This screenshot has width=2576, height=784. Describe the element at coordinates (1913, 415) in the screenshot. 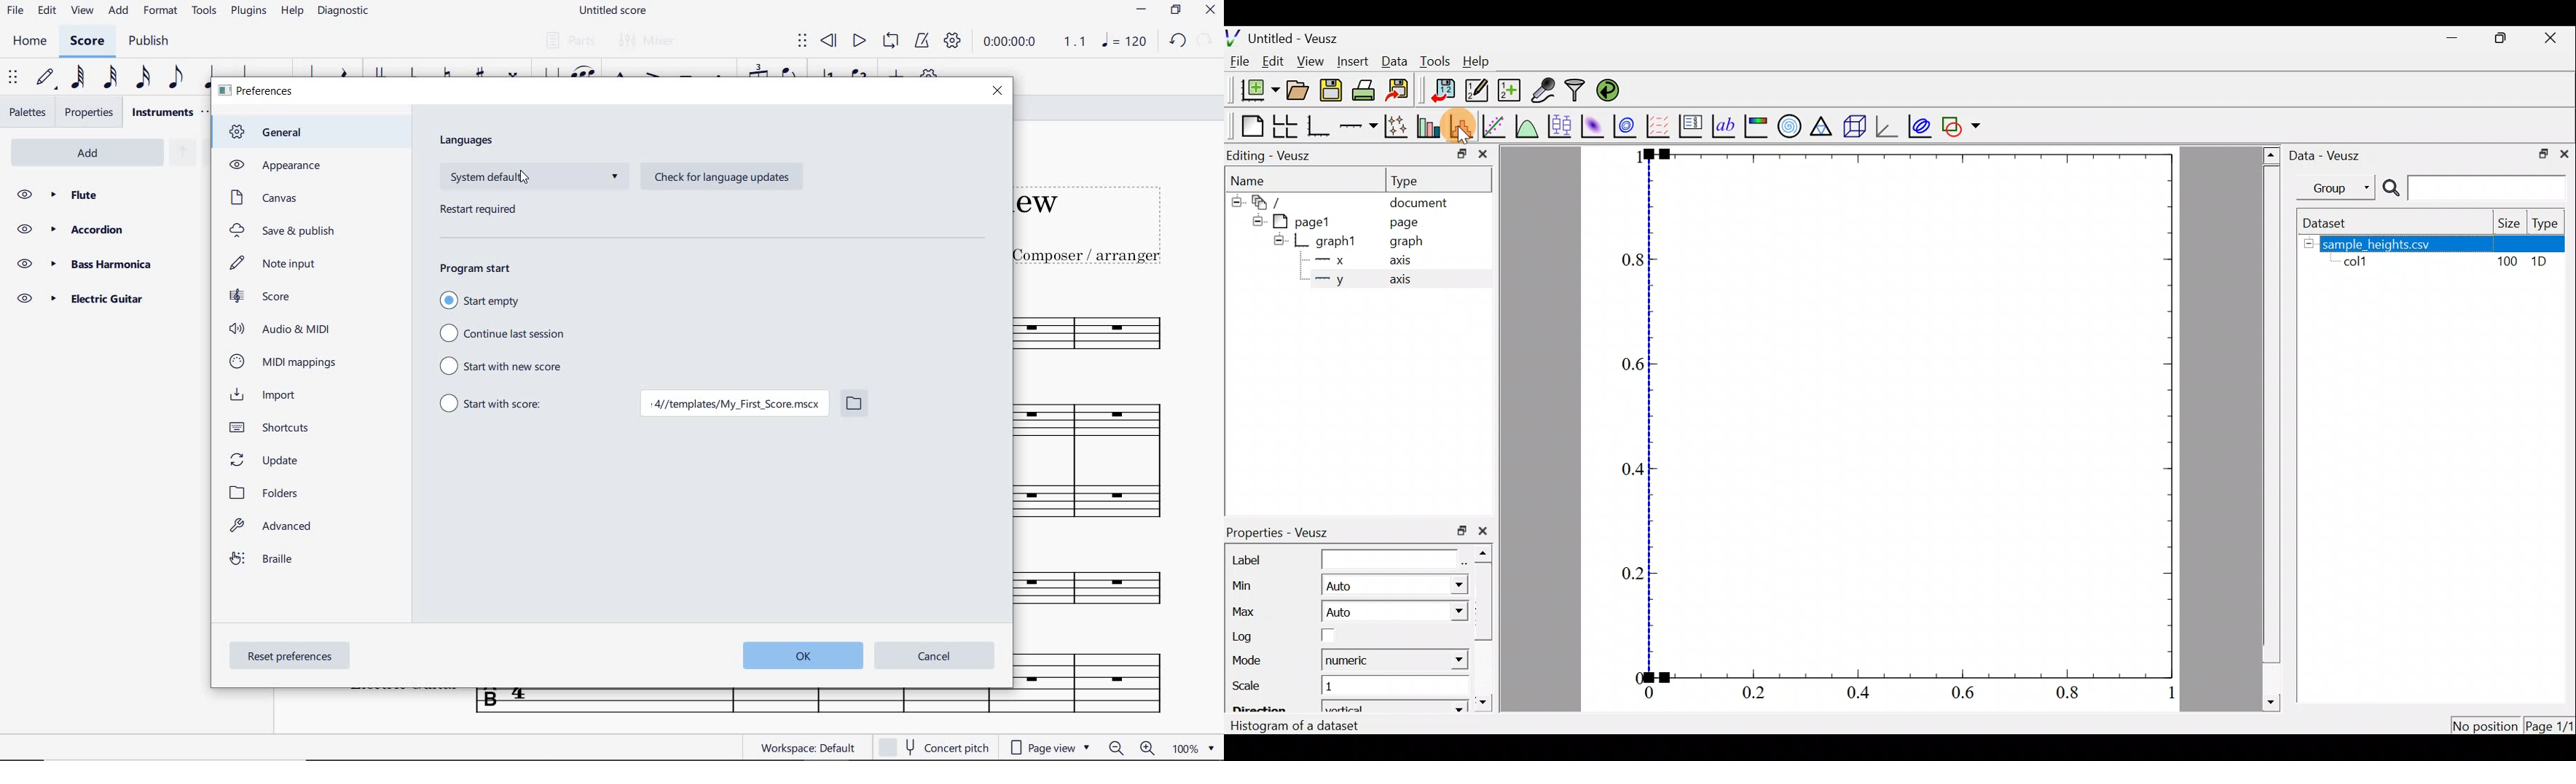

I see `Graph` at that location.